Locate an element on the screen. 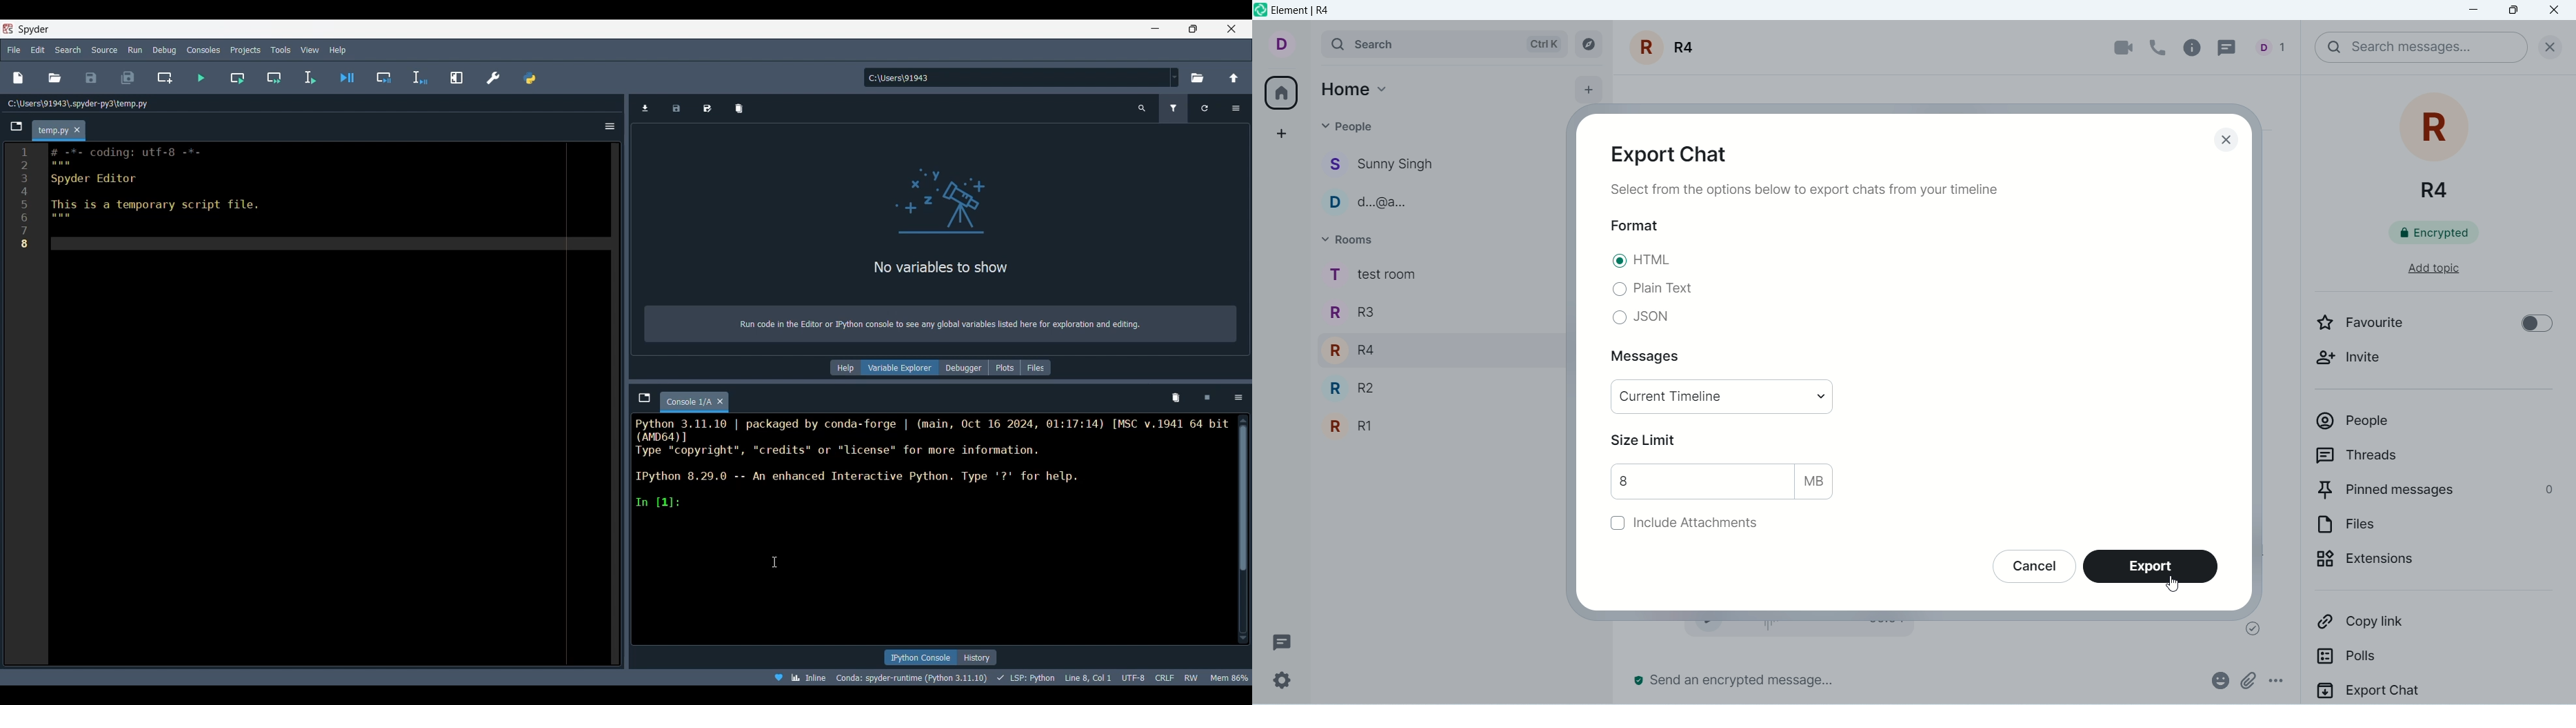  Location options is located at coordinates (1175, 77).